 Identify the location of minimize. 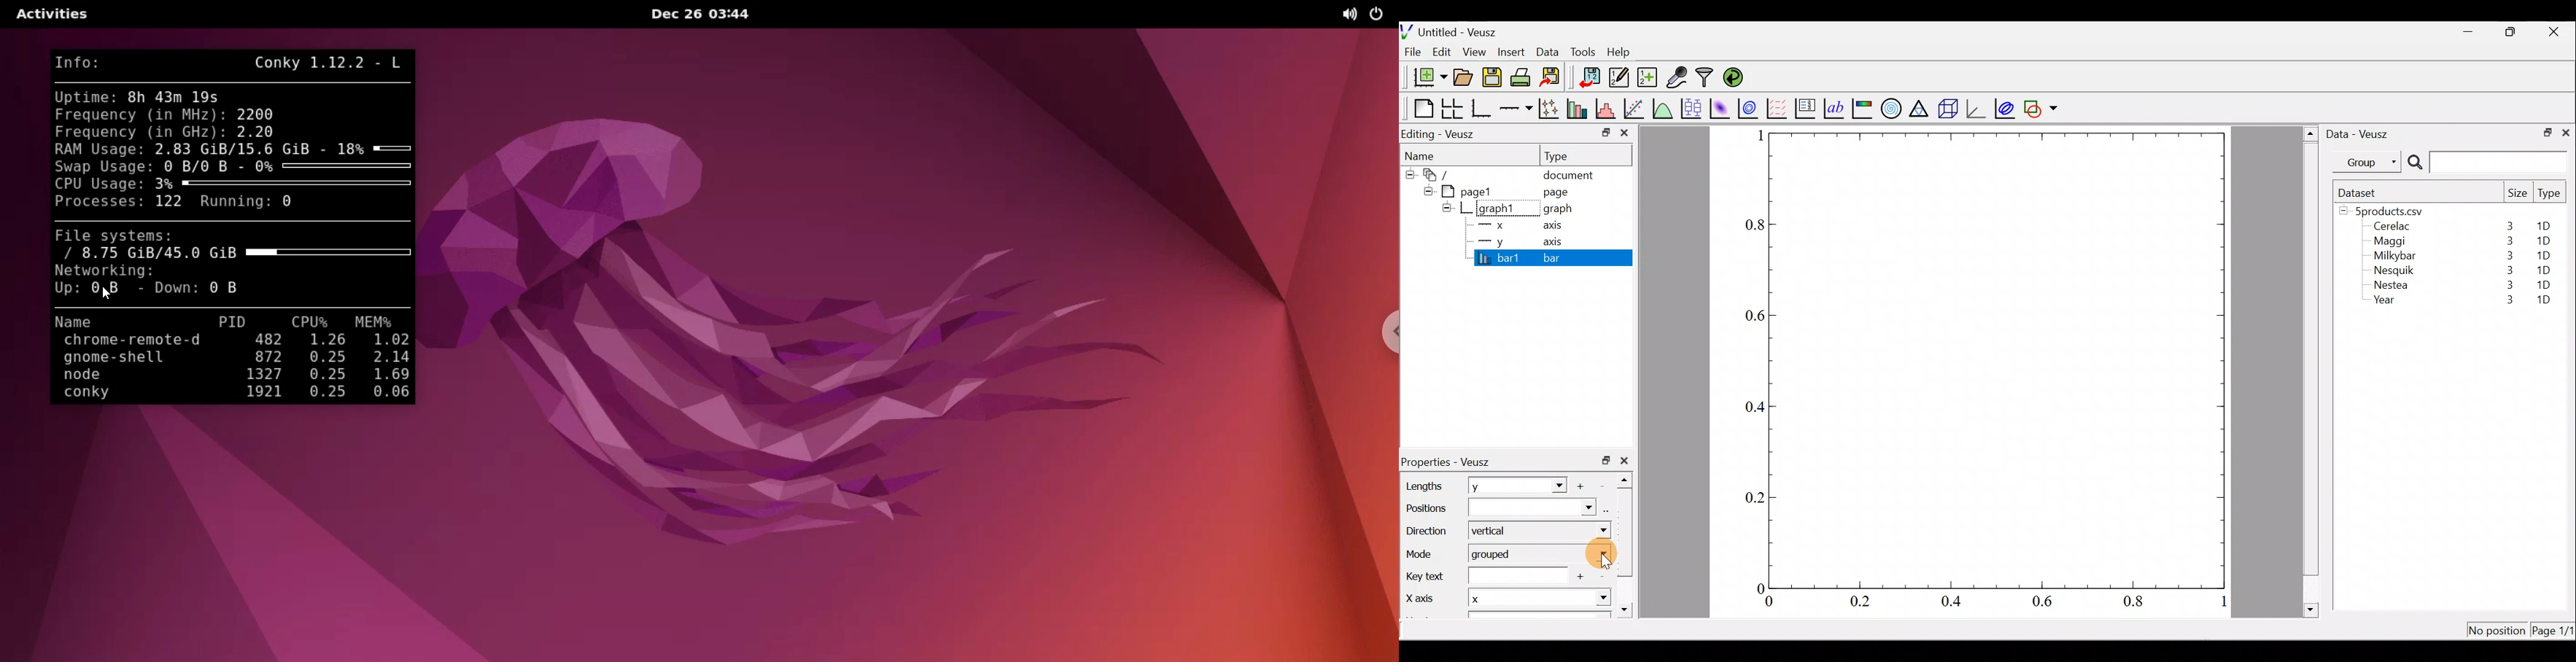
(1605, 132).